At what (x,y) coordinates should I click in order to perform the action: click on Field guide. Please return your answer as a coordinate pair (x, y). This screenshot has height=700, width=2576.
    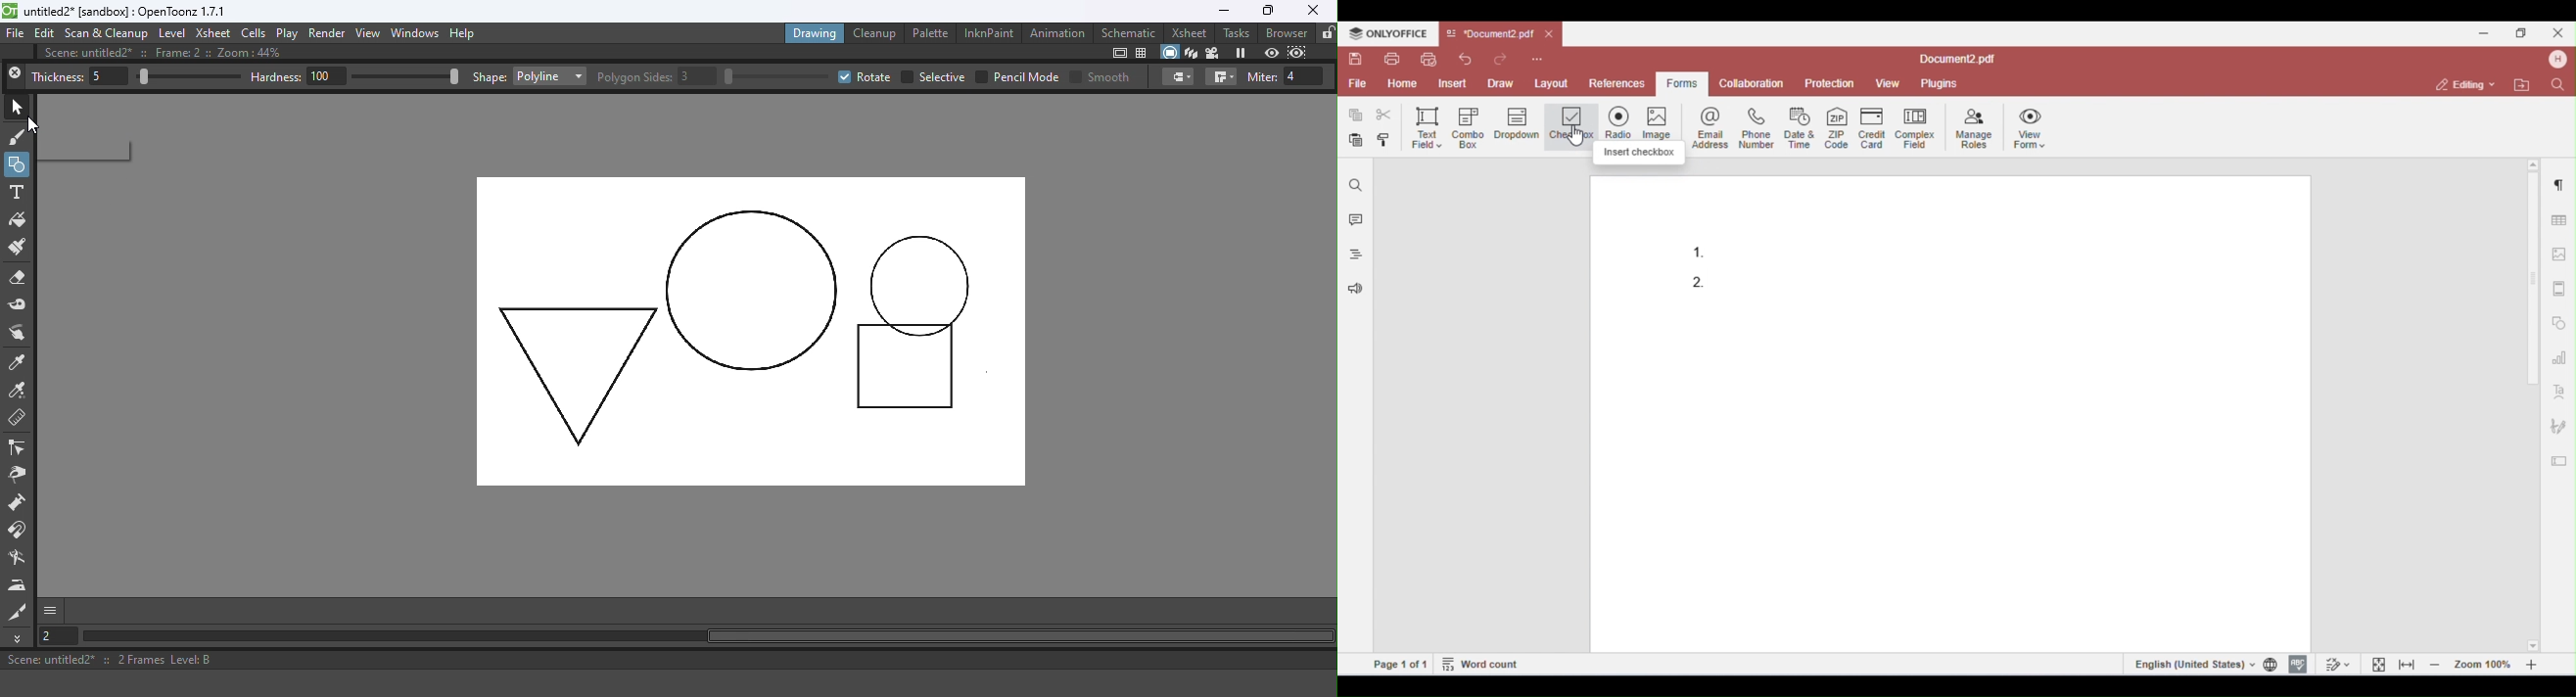
    Looking at the image, I should click on (1144, 54).